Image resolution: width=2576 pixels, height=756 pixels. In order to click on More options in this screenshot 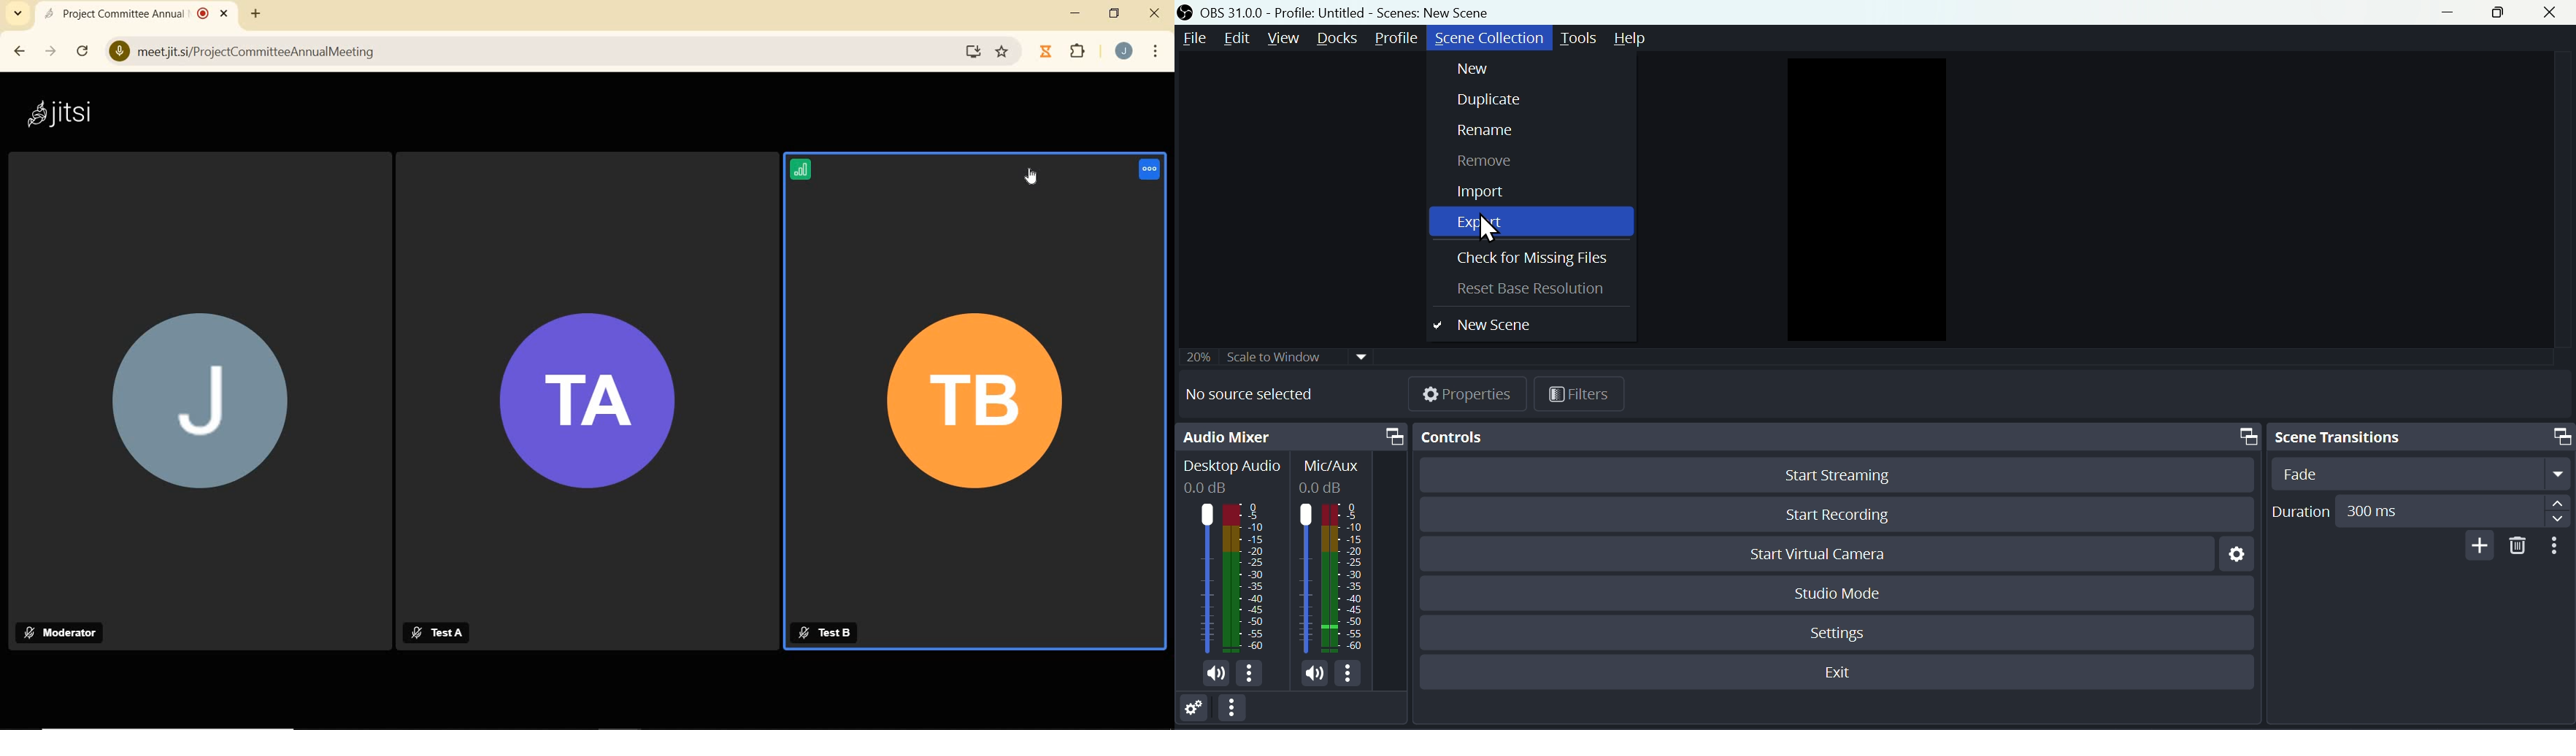, I will do `click(1239, 712)`.